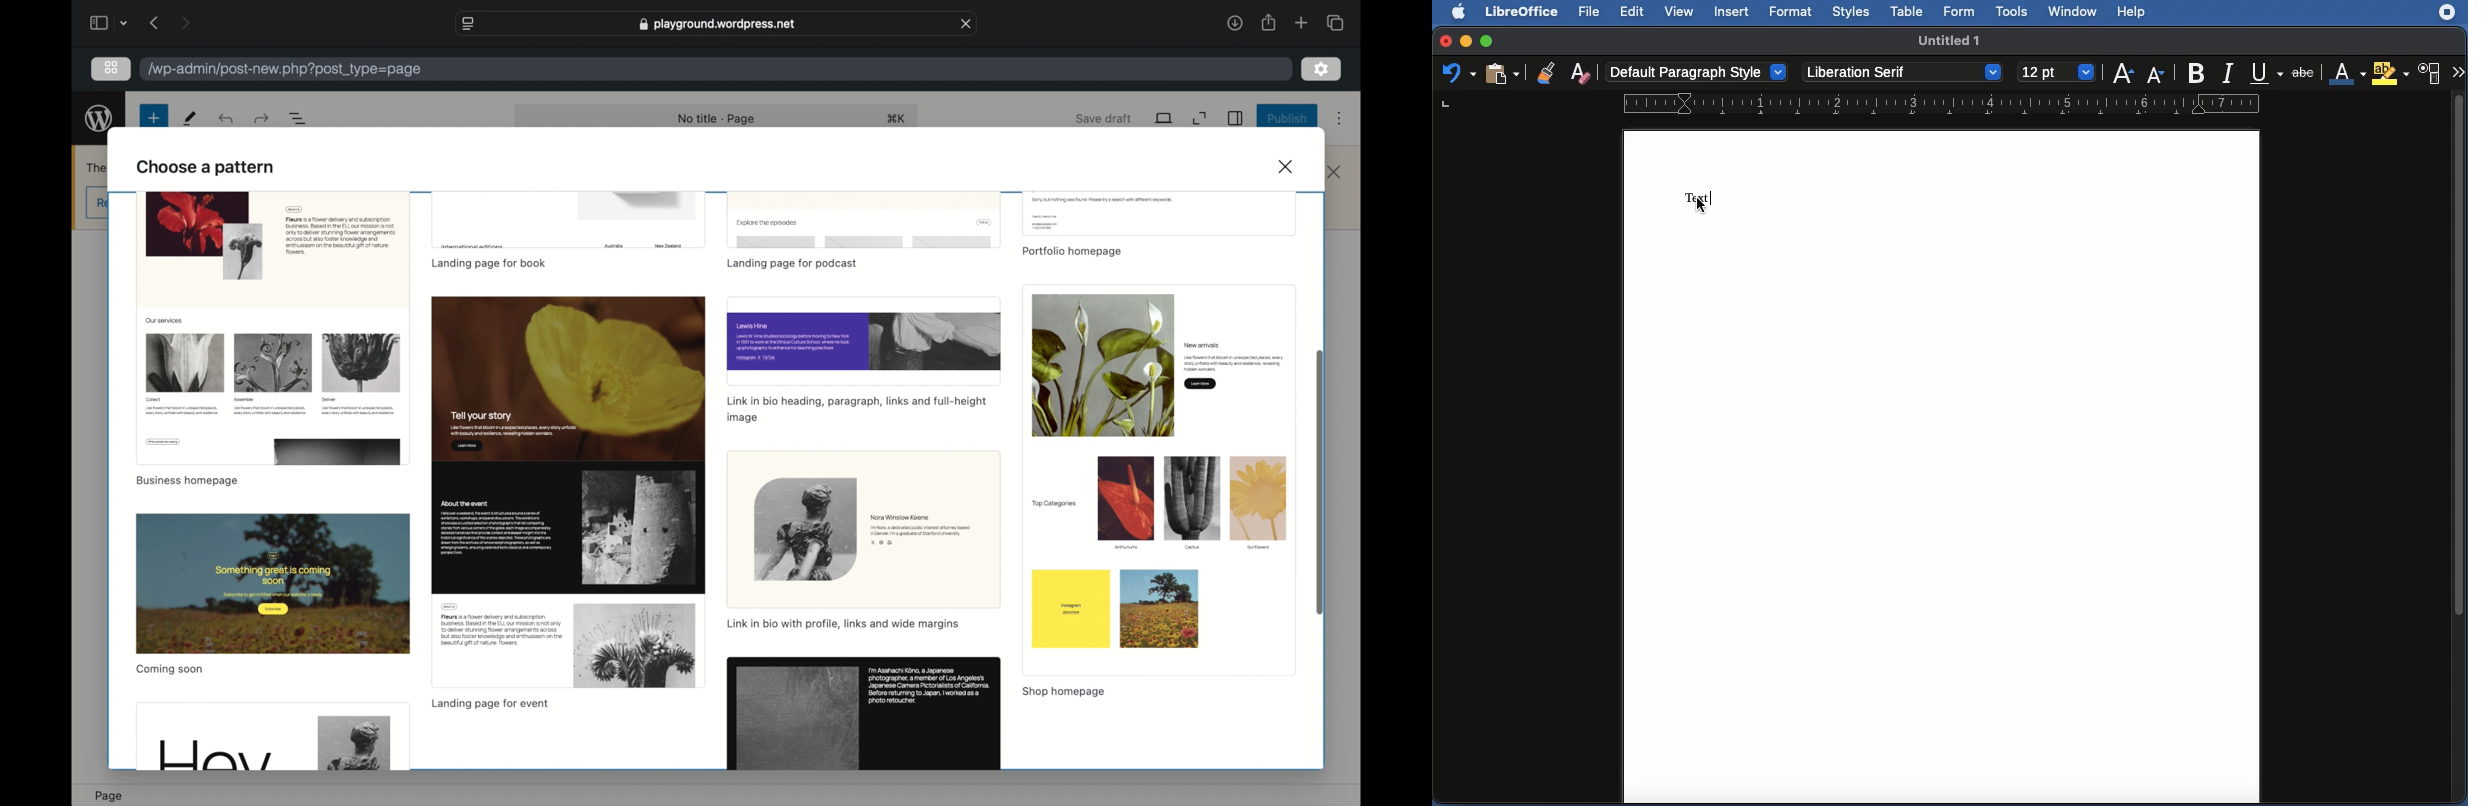  What do you see at coordinates (263, 118) in the screenshot?
I see `undo` at bounding box center [263, 118].